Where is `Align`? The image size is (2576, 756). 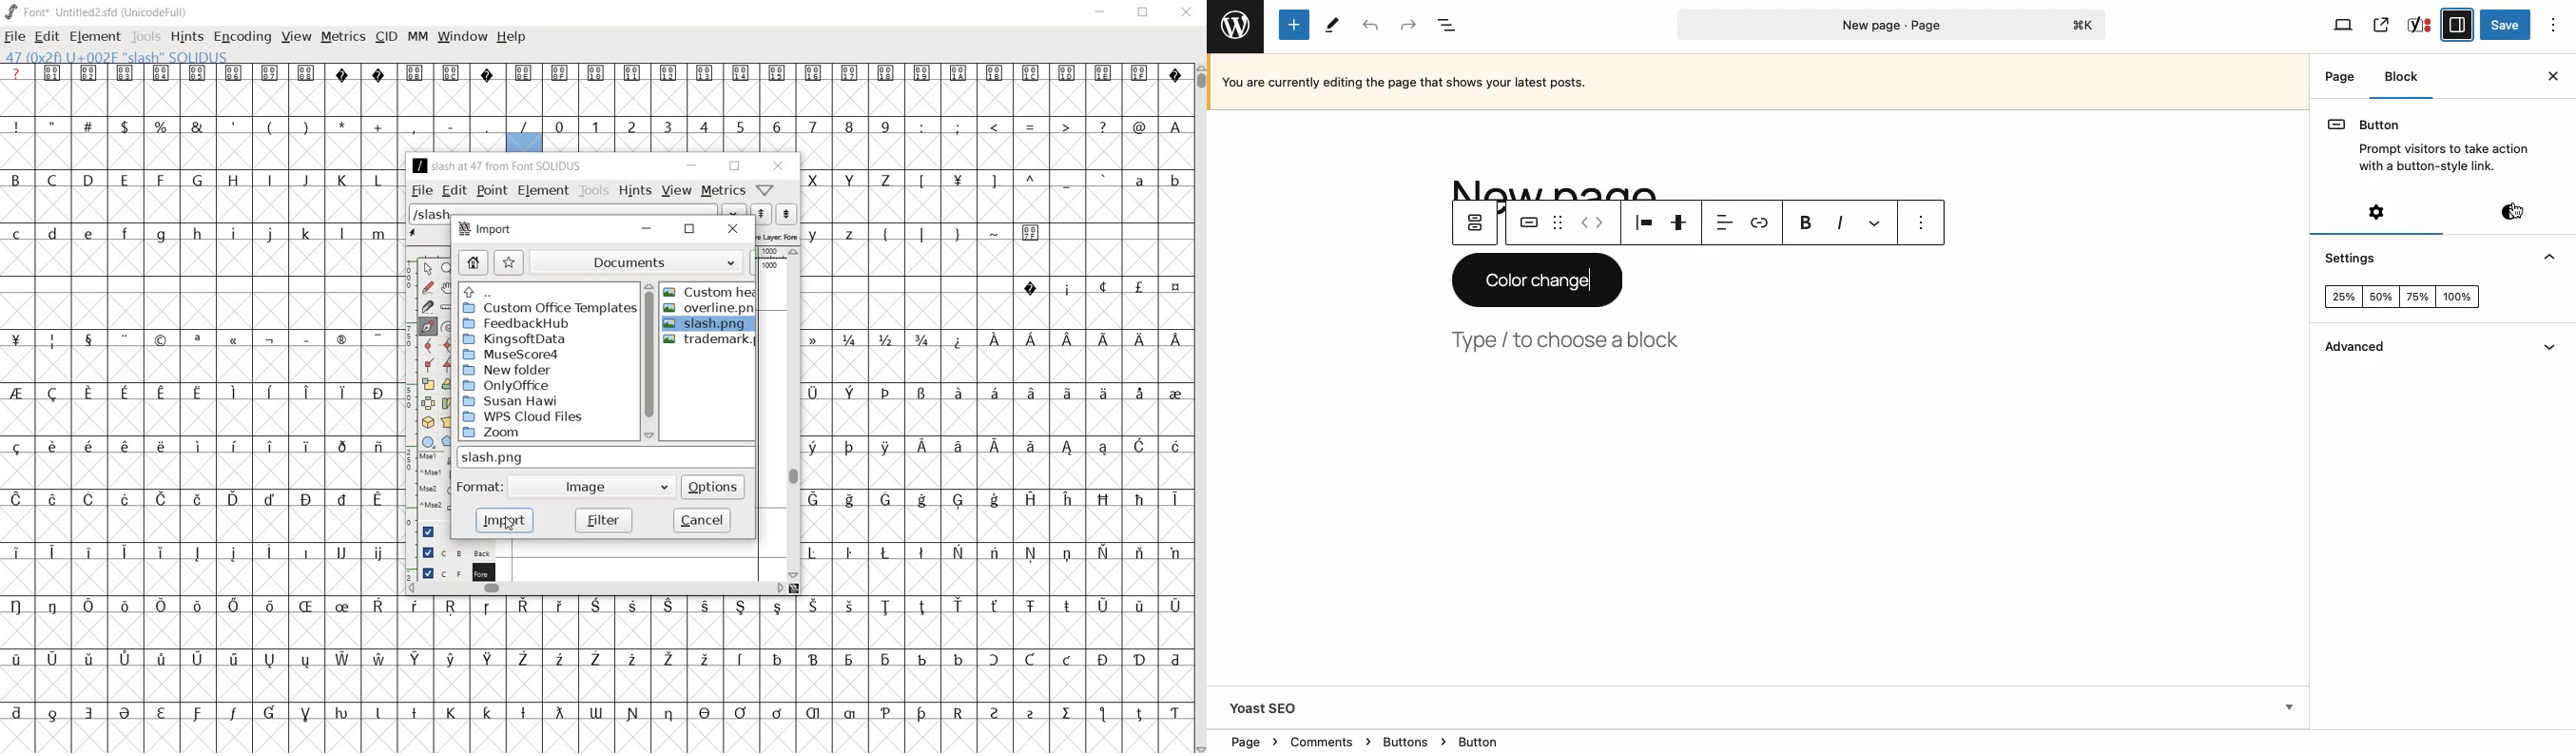
Align is located at coordinates (1719, 223).